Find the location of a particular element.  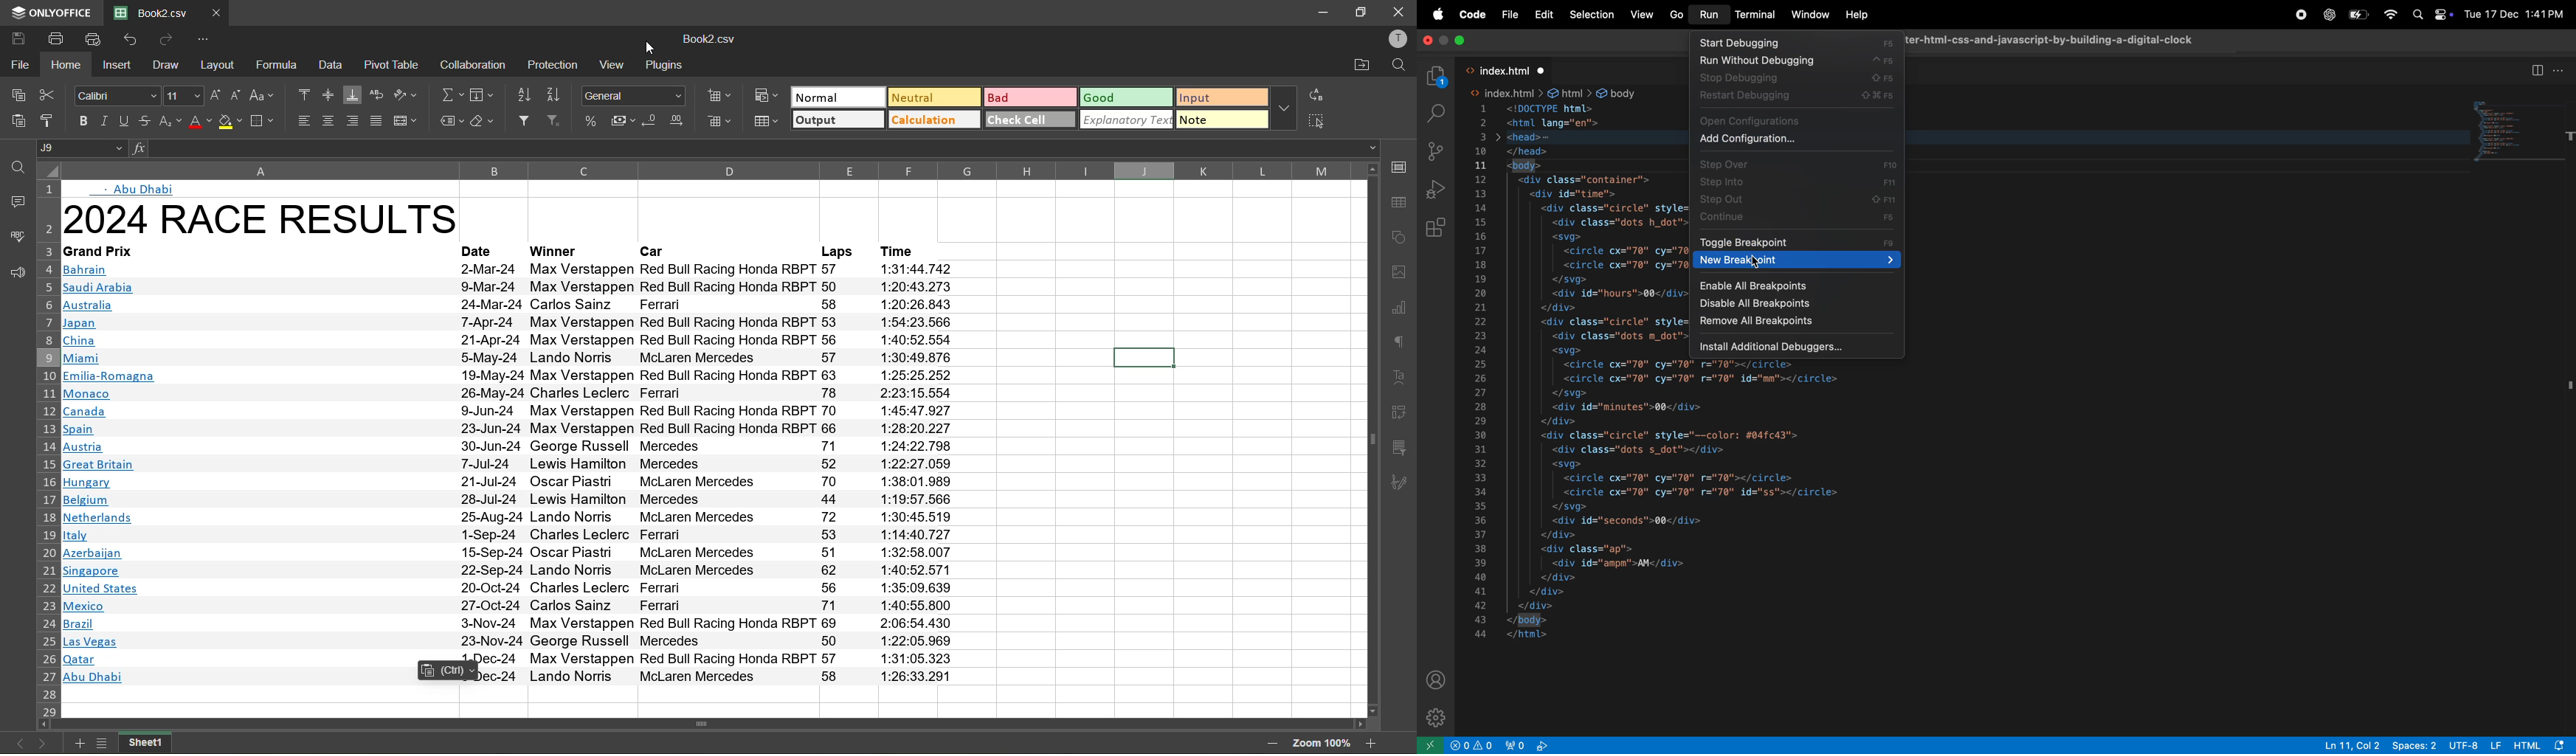

file is located at coordinates (21, 66).